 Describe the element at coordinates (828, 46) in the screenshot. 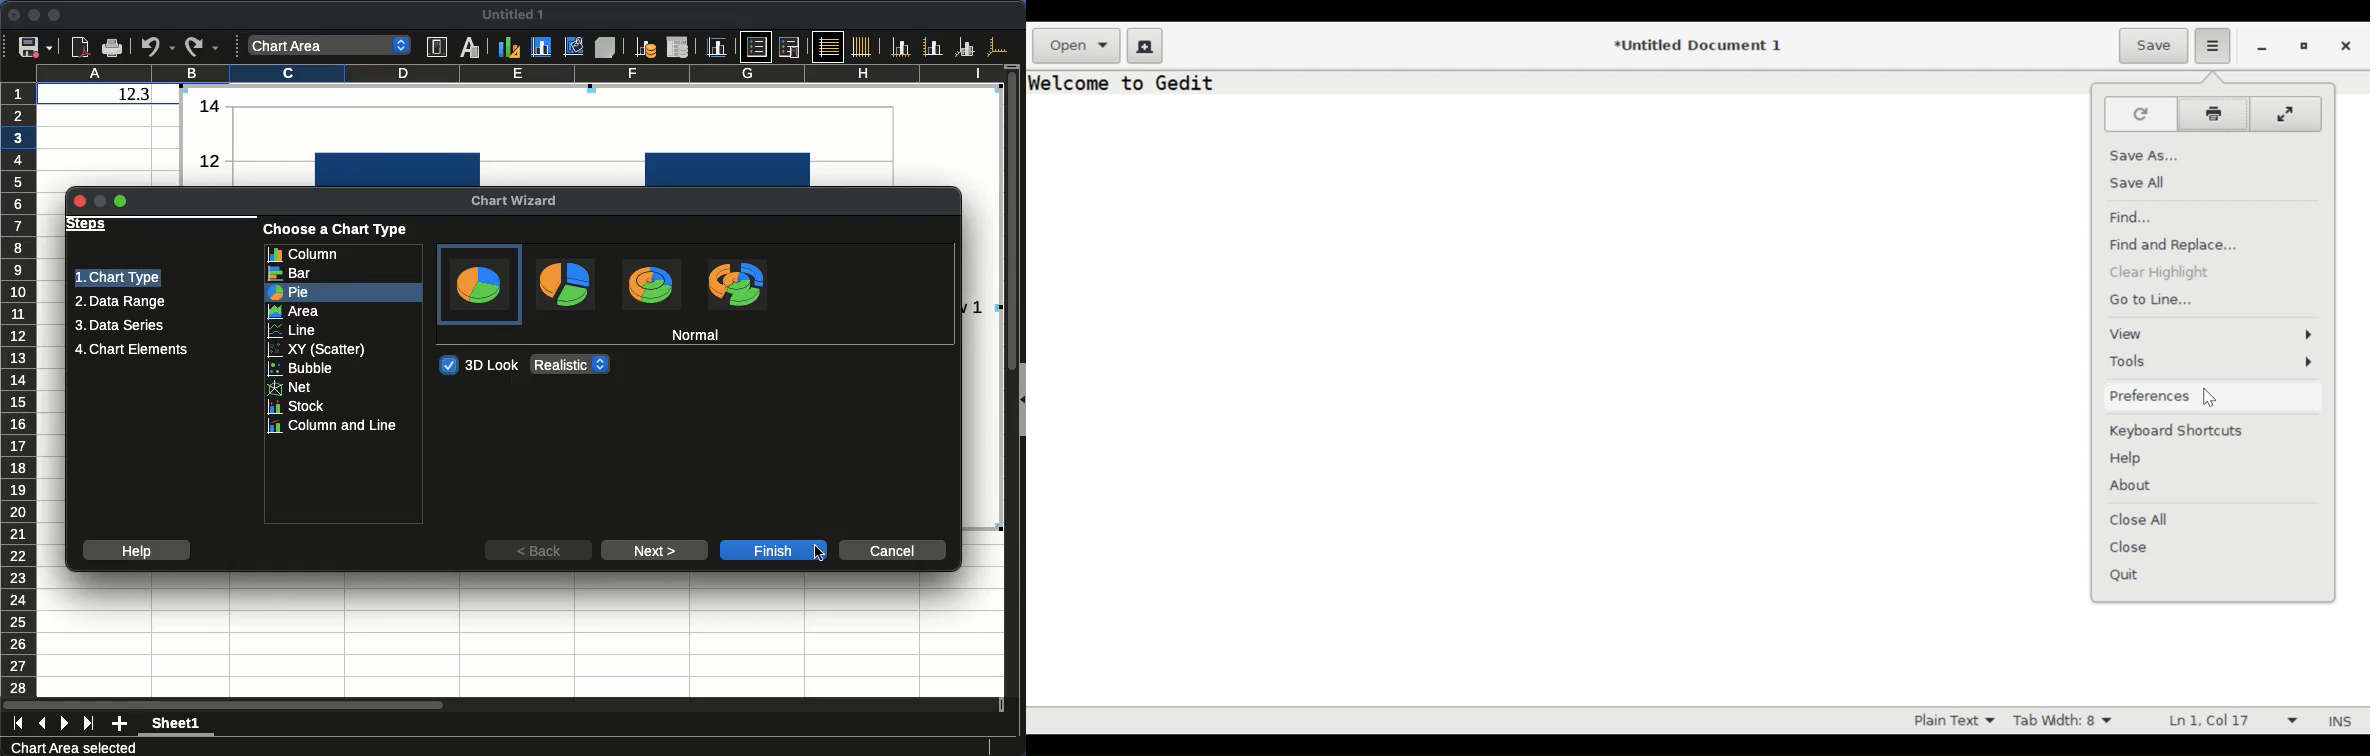

I see `Horizontal grids, current selection` at that location.